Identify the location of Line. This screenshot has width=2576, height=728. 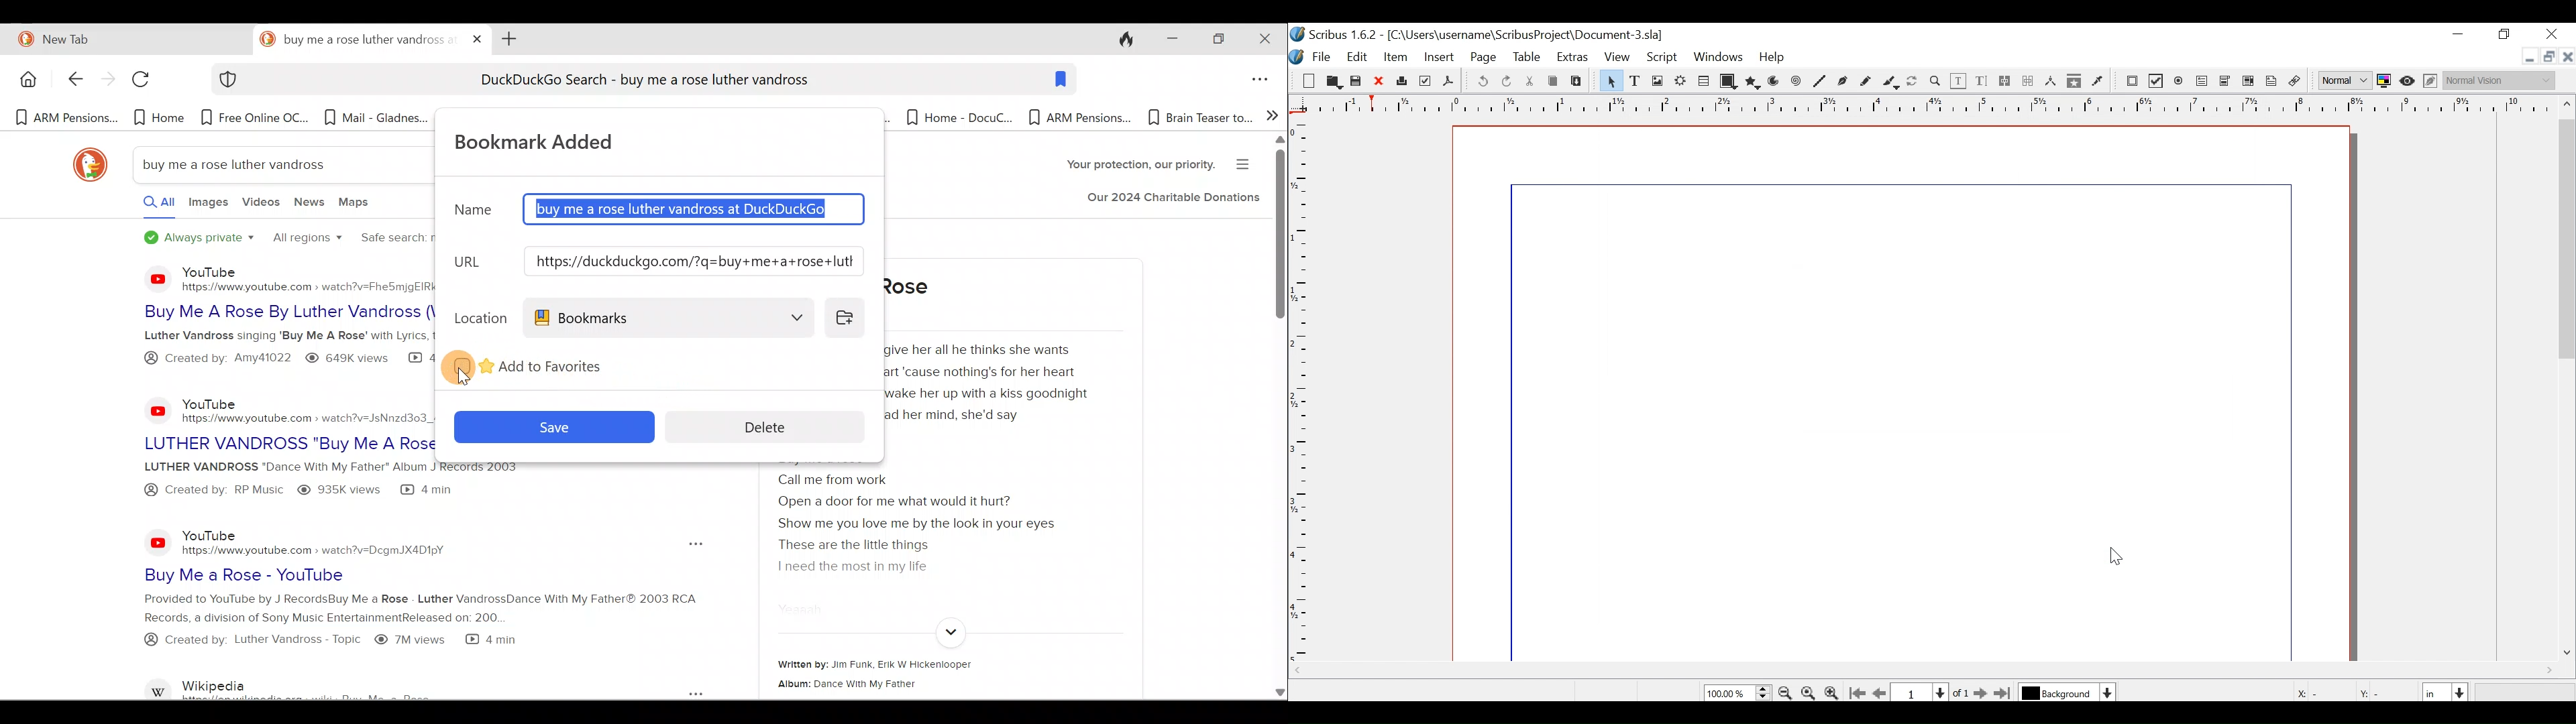
(1821, 82).